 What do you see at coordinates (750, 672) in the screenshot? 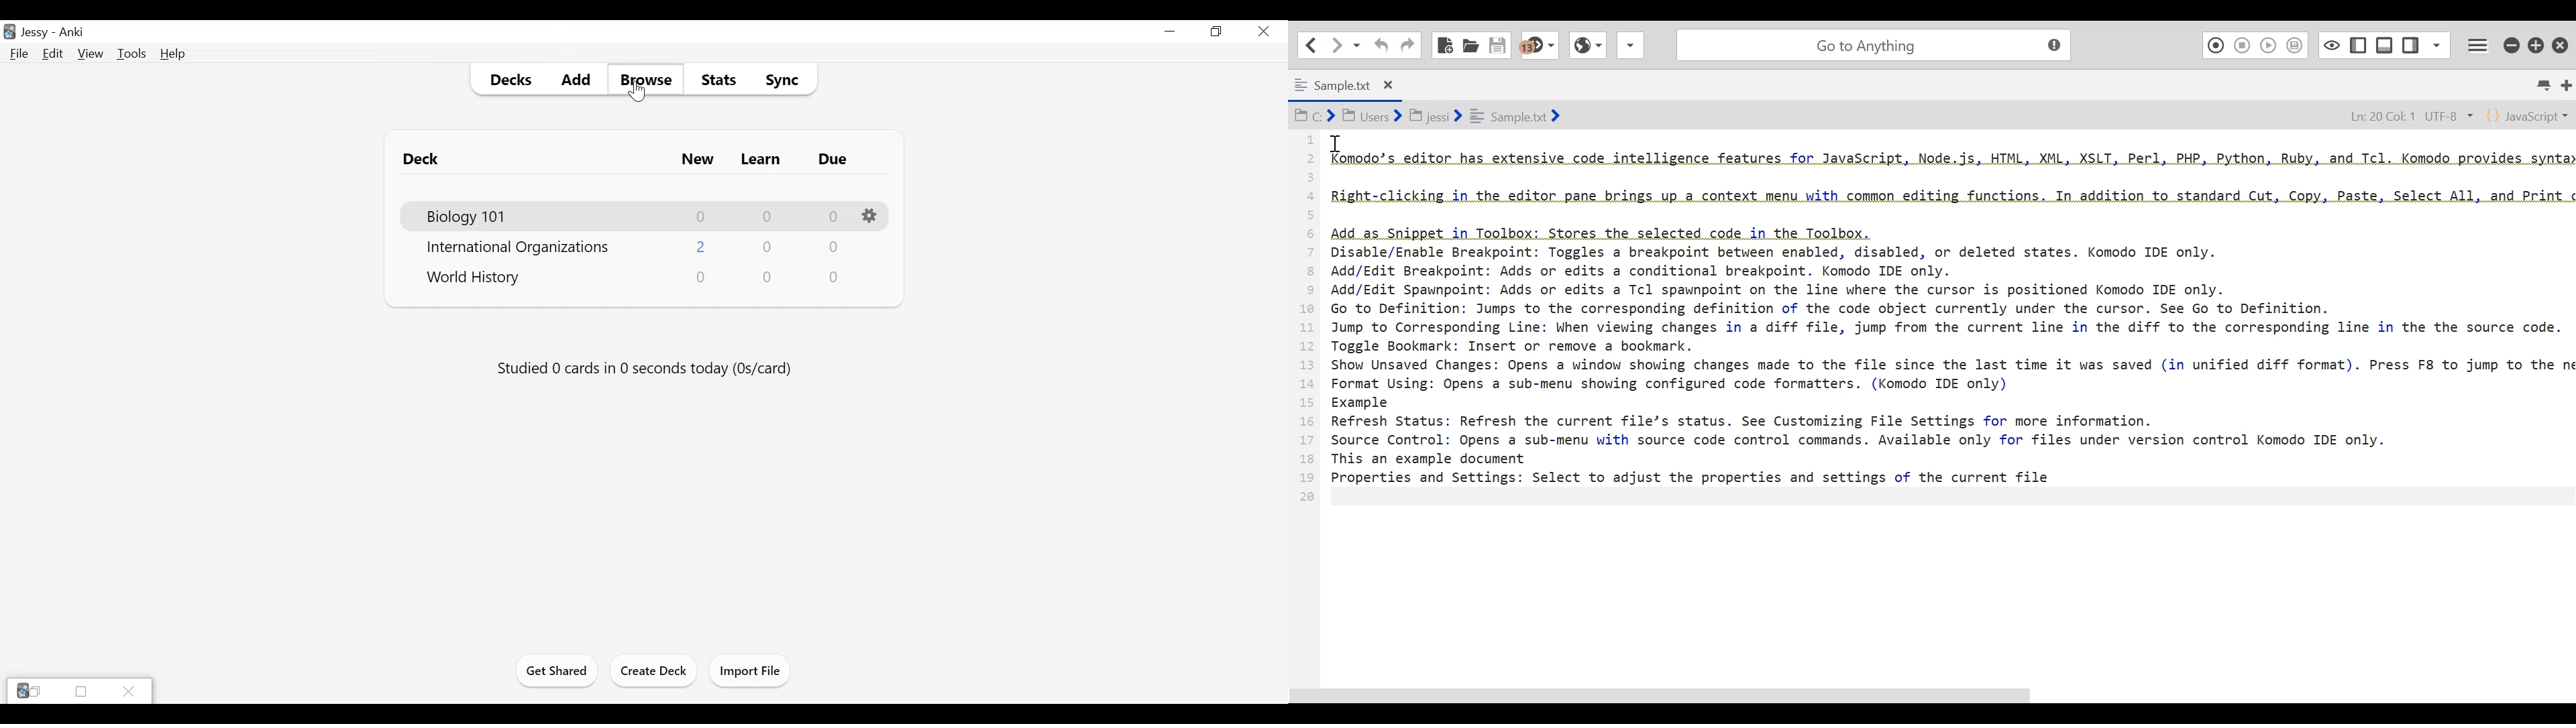
I see `Import Files` at bounding box center [750, 672].